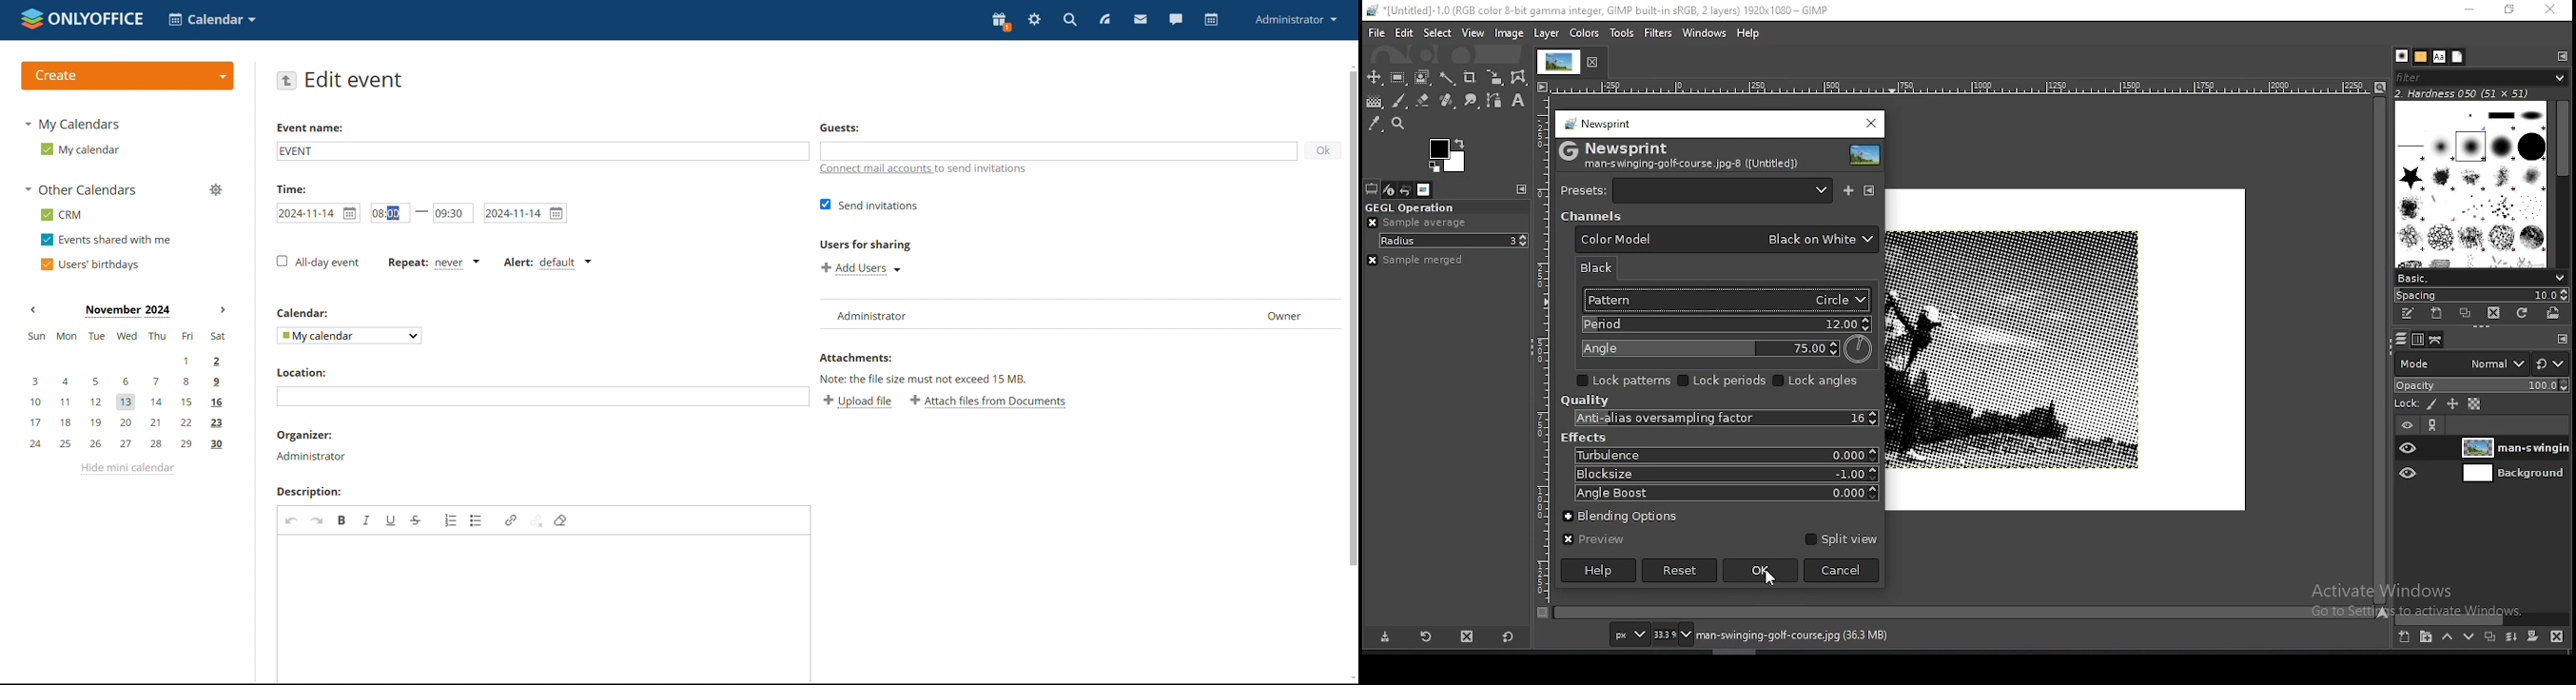  What do you see at coordinates (2472, 184) in the screenshot?
I see `brushes` at bounding box center [2472, 184].